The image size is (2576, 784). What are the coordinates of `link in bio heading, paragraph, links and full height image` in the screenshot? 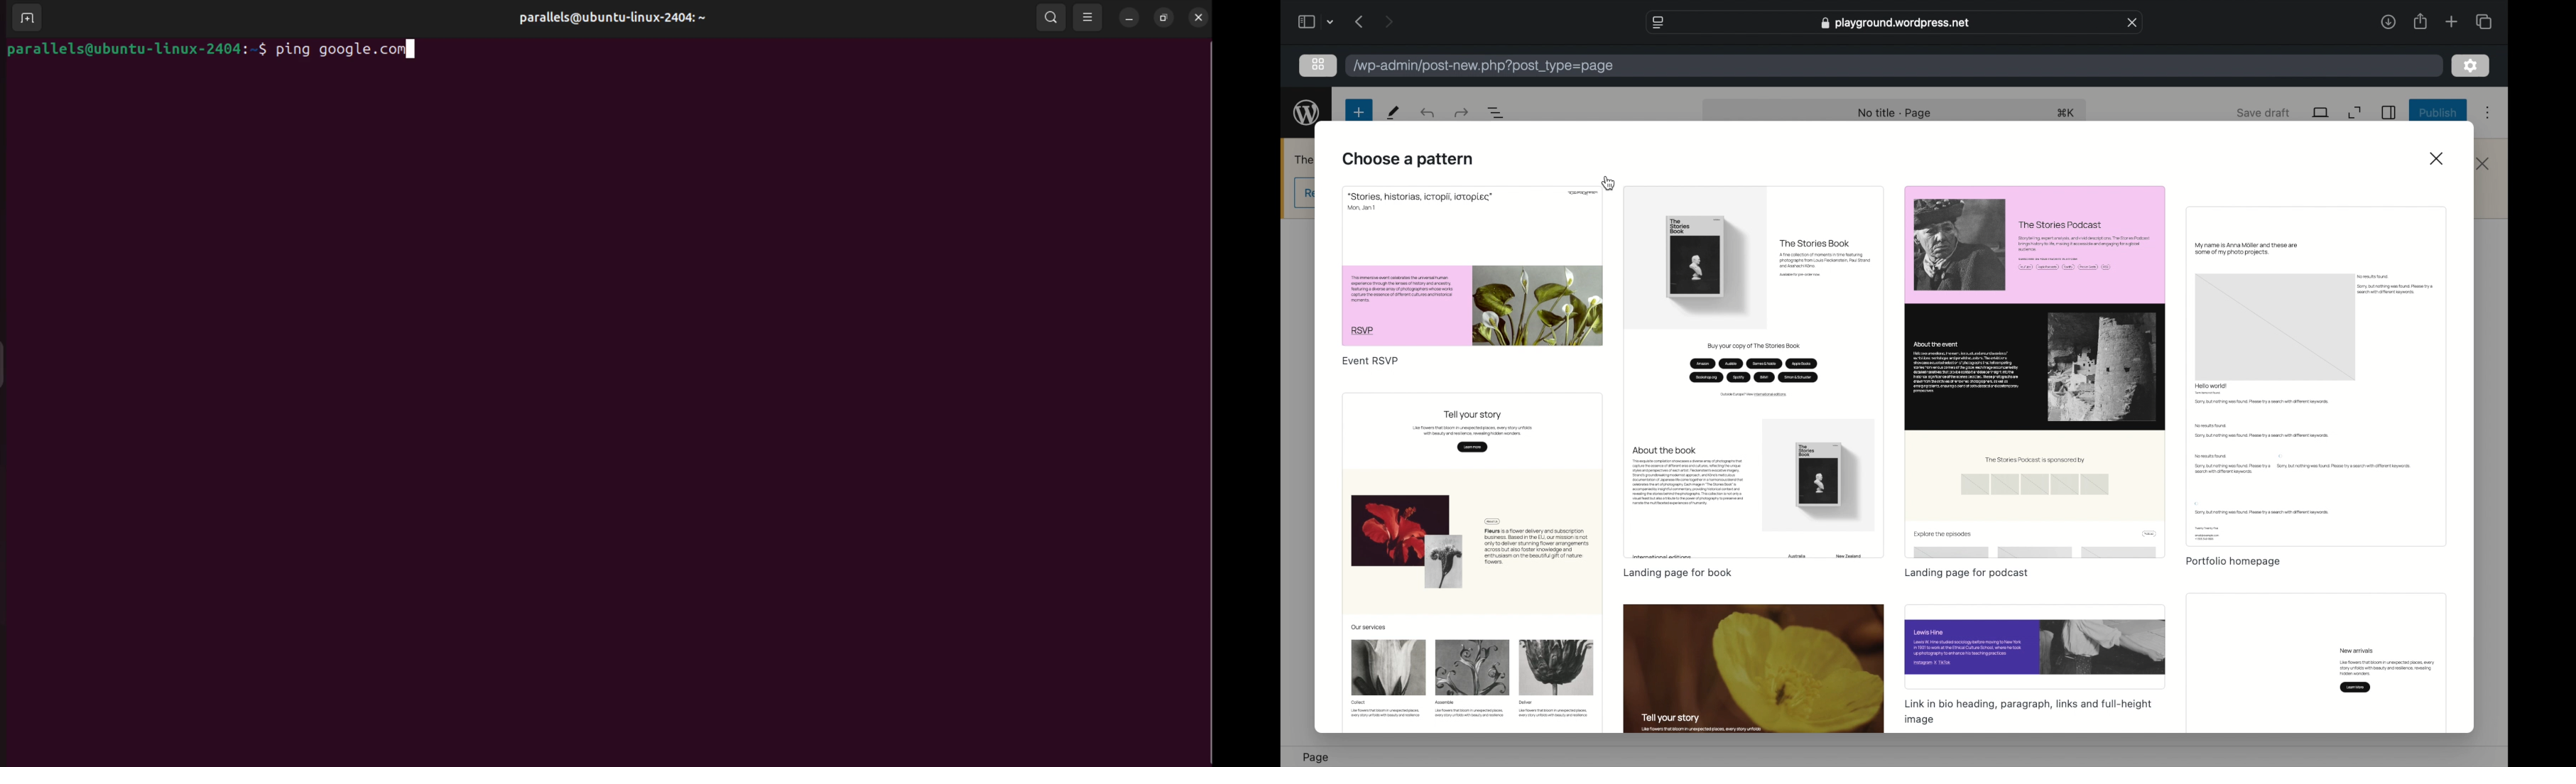 It's located at (2027, 711).